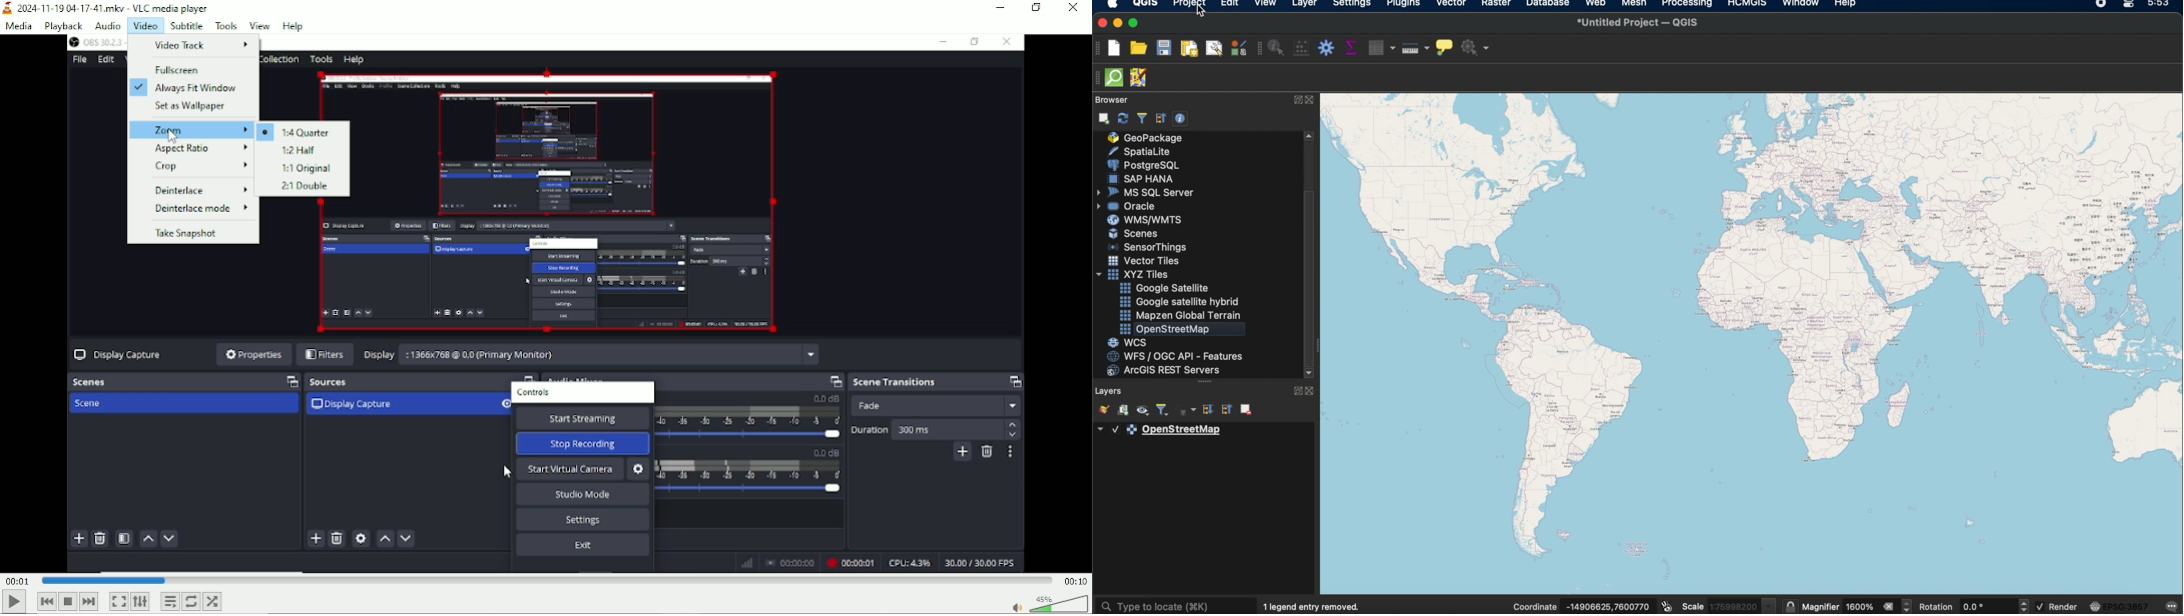 The width and height of the screenshot is (2184, 616). I want to click on Zoom, so click(191, 130).